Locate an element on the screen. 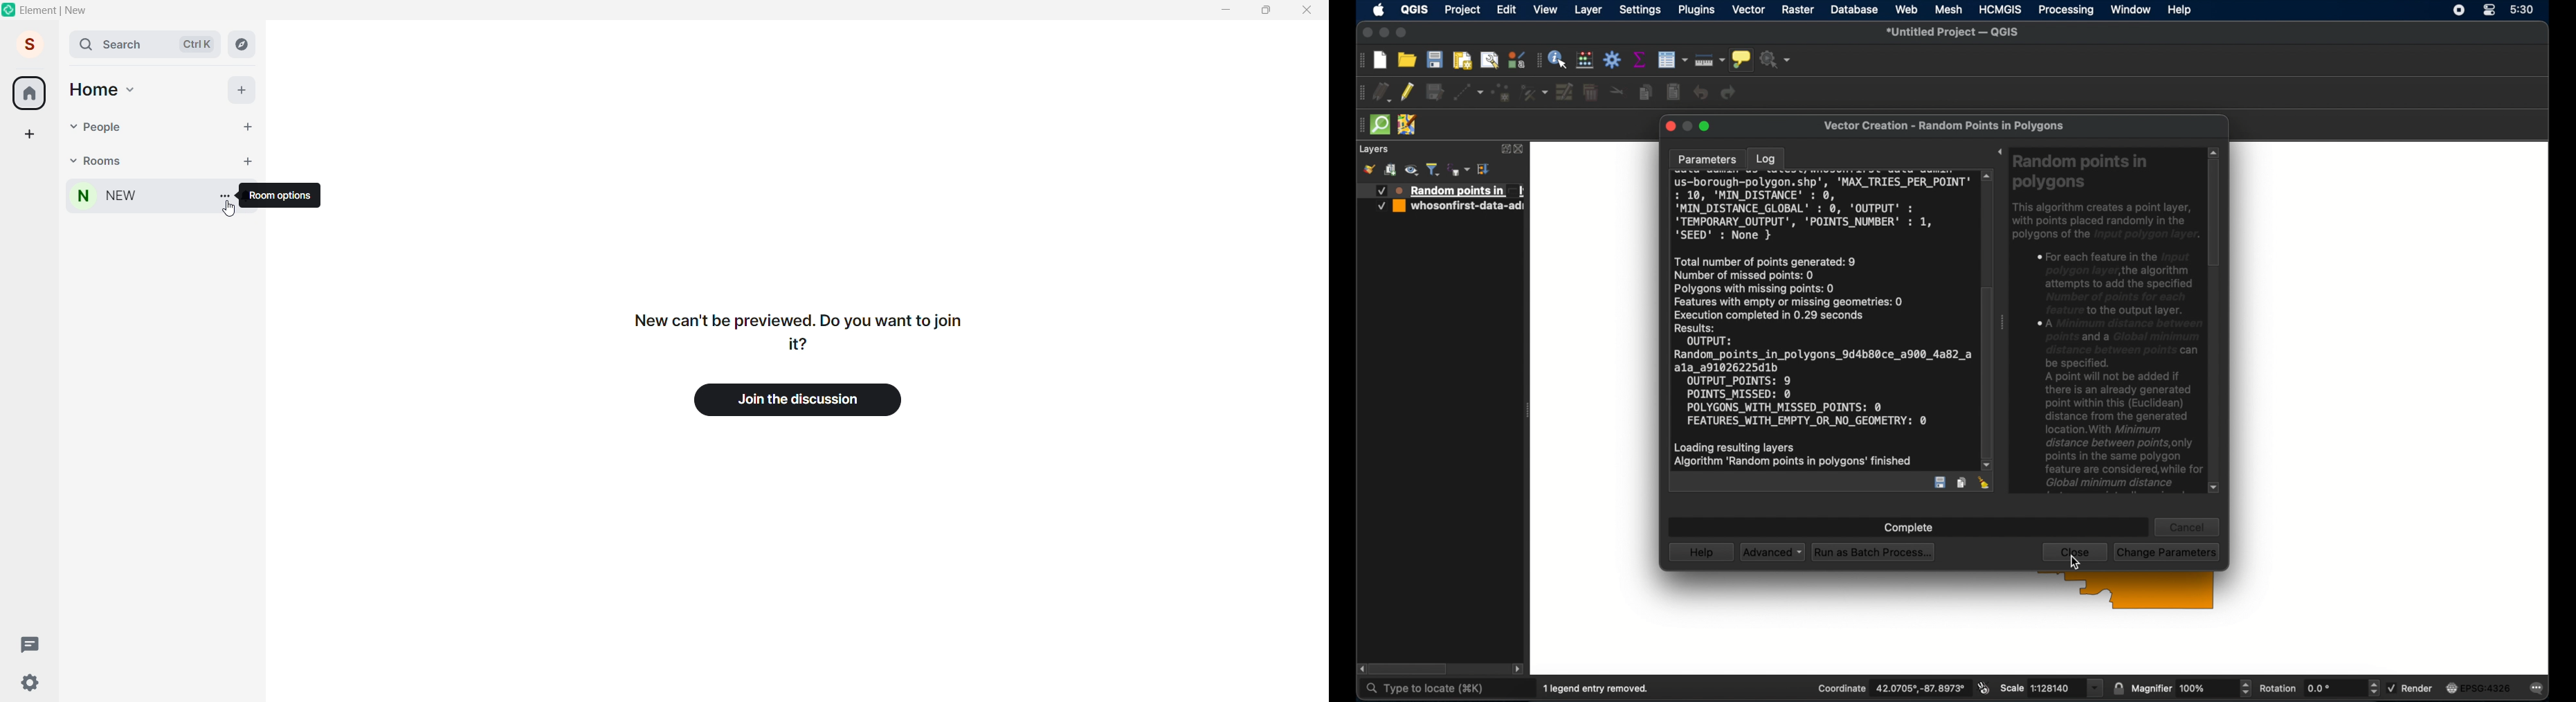  messages is located at coordinates (2539, 689).